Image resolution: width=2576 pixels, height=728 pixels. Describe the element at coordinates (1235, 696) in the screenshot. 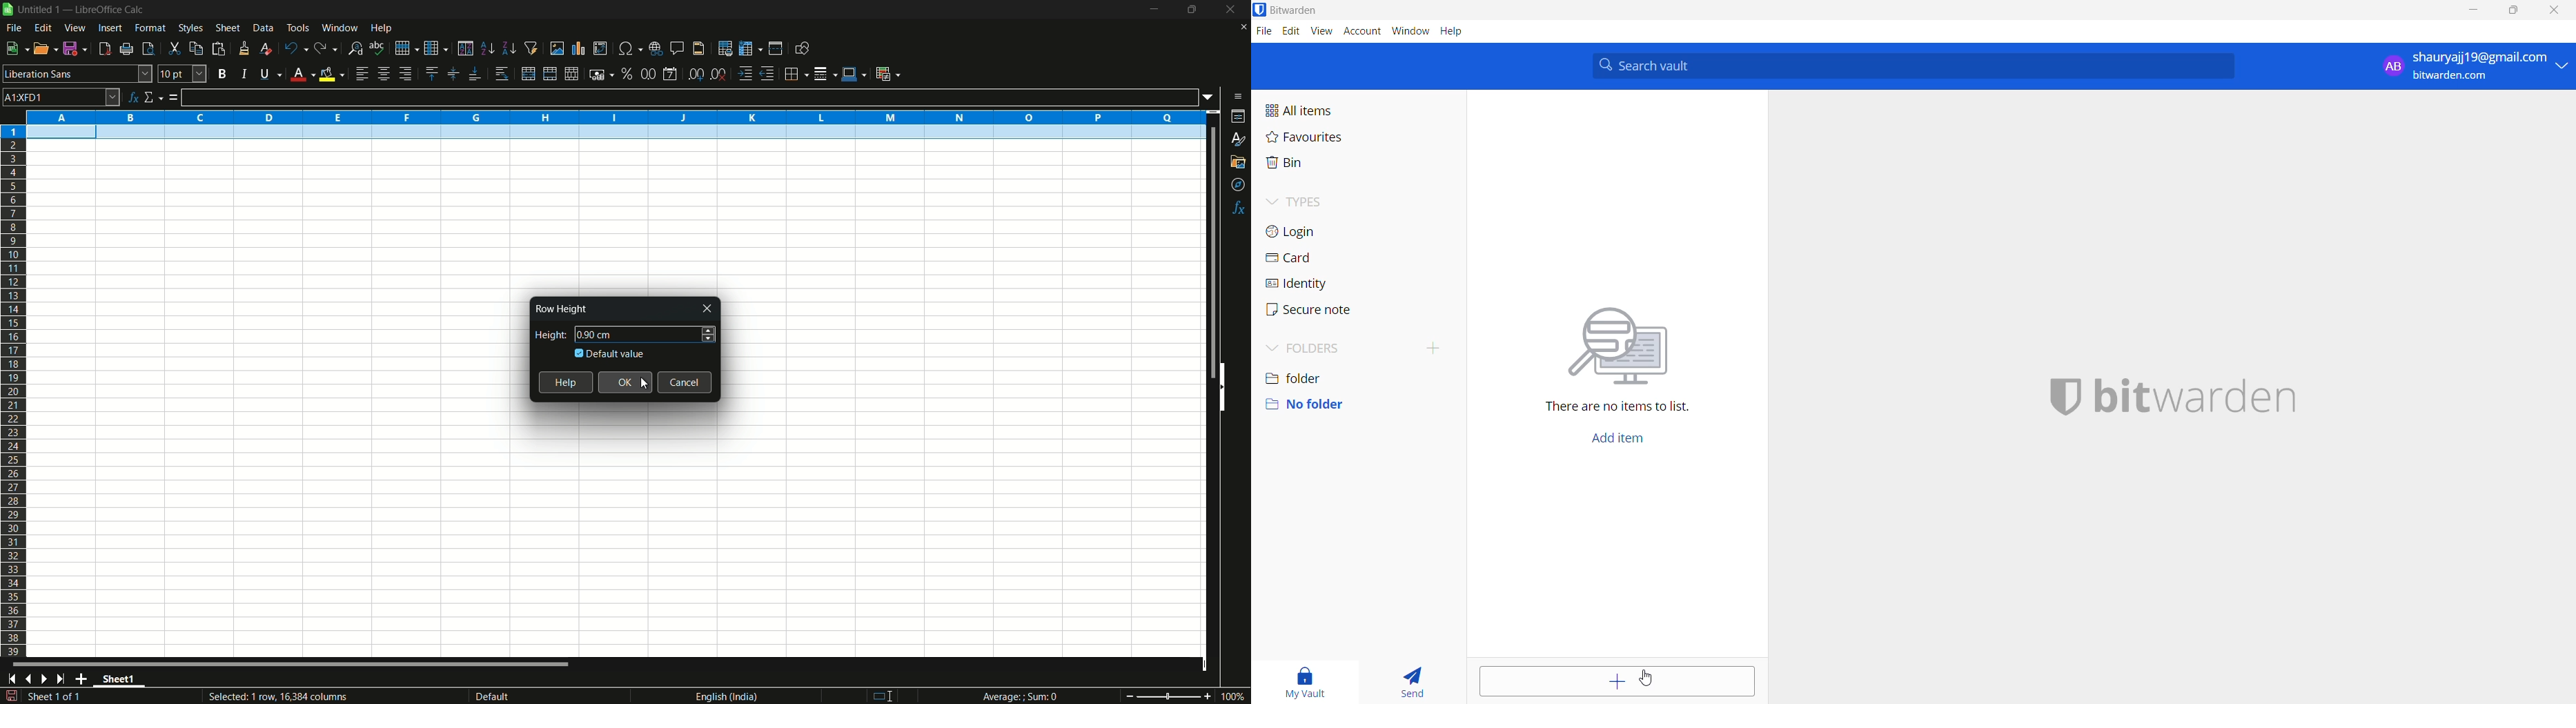

I see `current zoom 100%` at that location.